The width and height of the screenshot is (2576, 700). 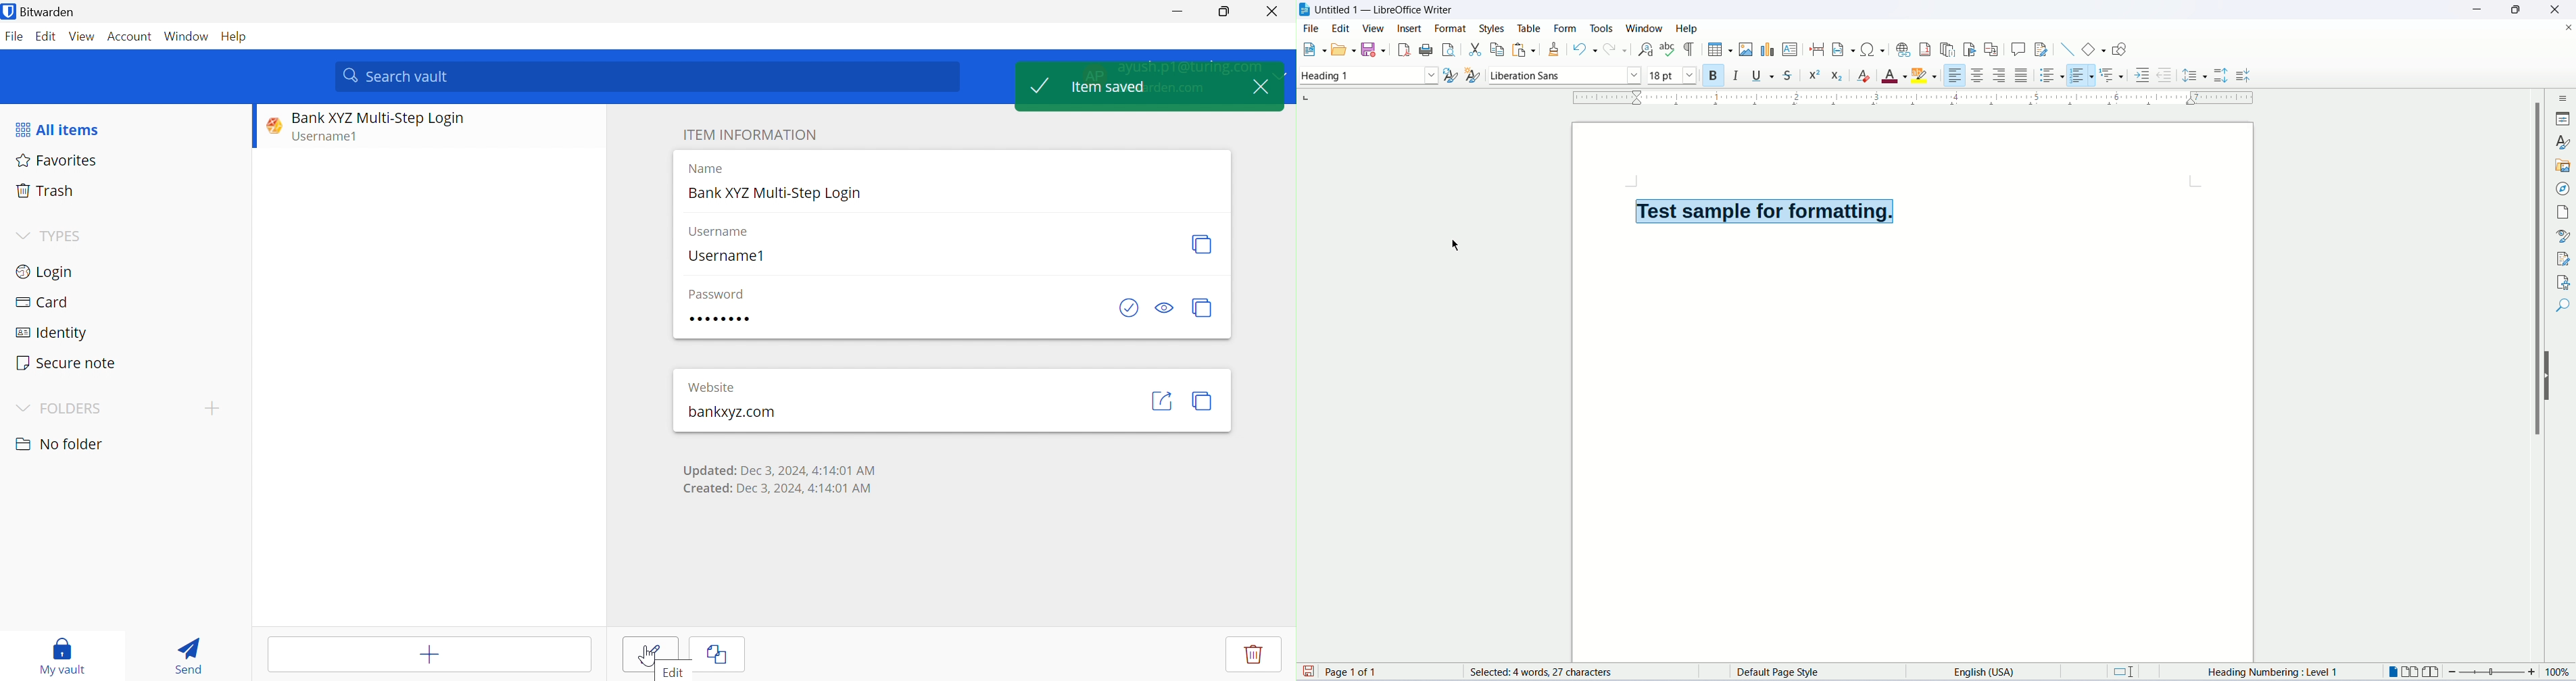 What do you see at coordinates (2562, 190) in the screenshot?
I see `navigator` at bounding box center [2562, 190].